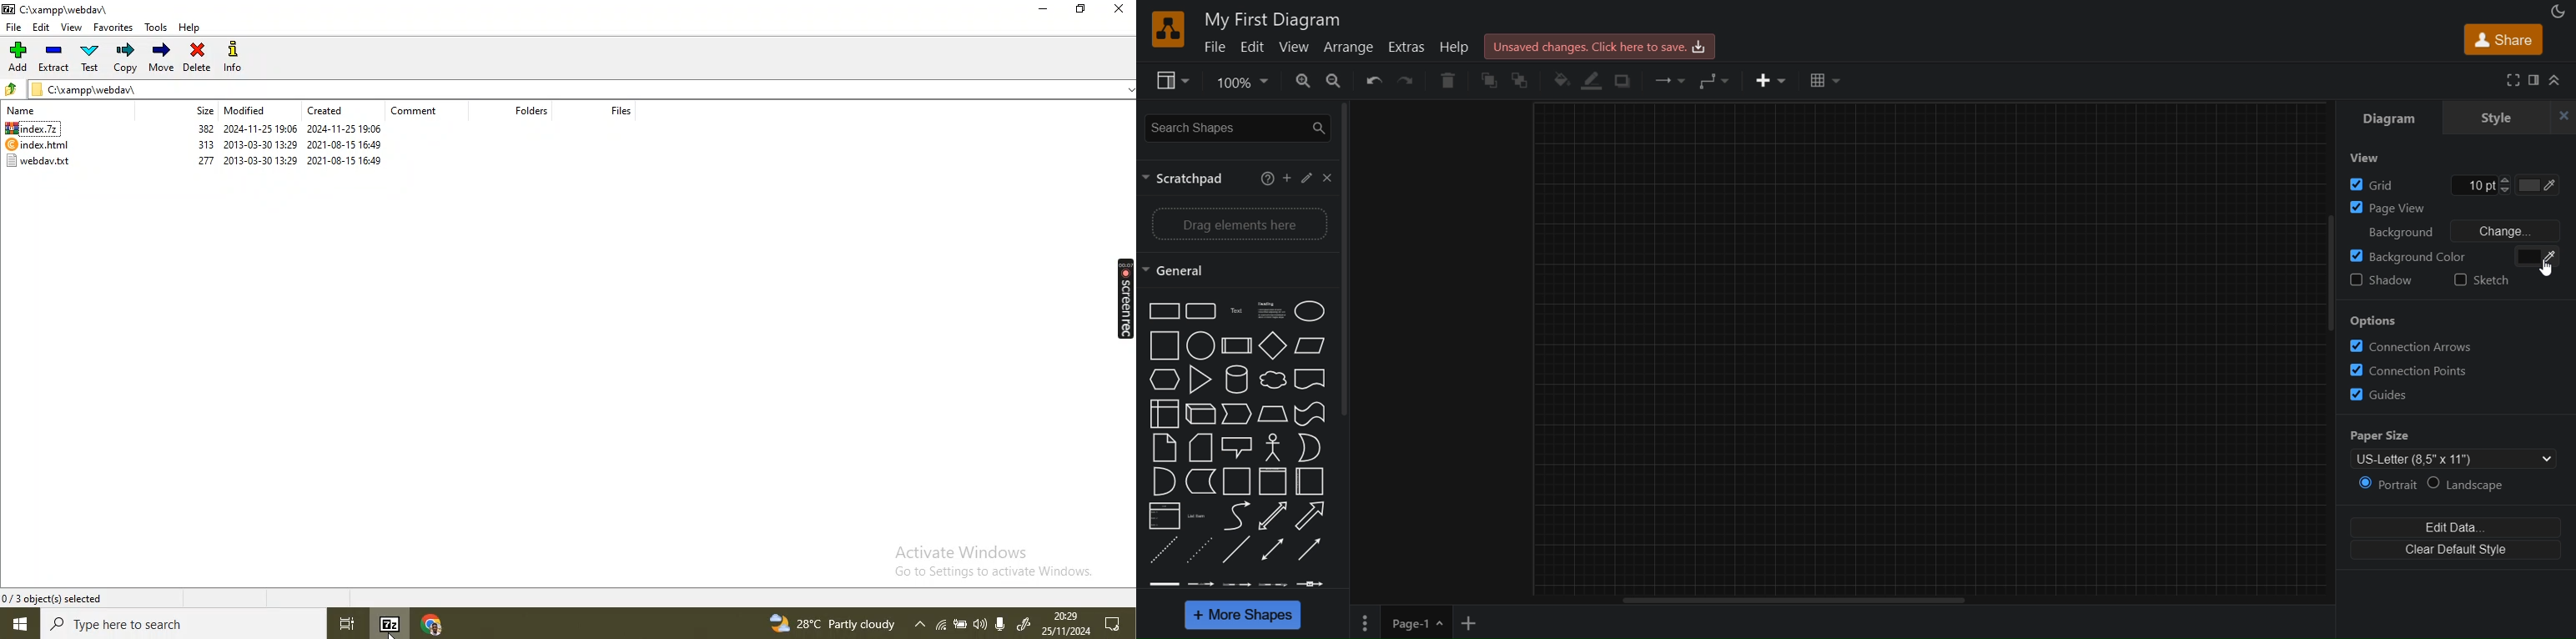 This screenshot has height=644, width=2576. I want to click on shadow, so click(1627, 82).